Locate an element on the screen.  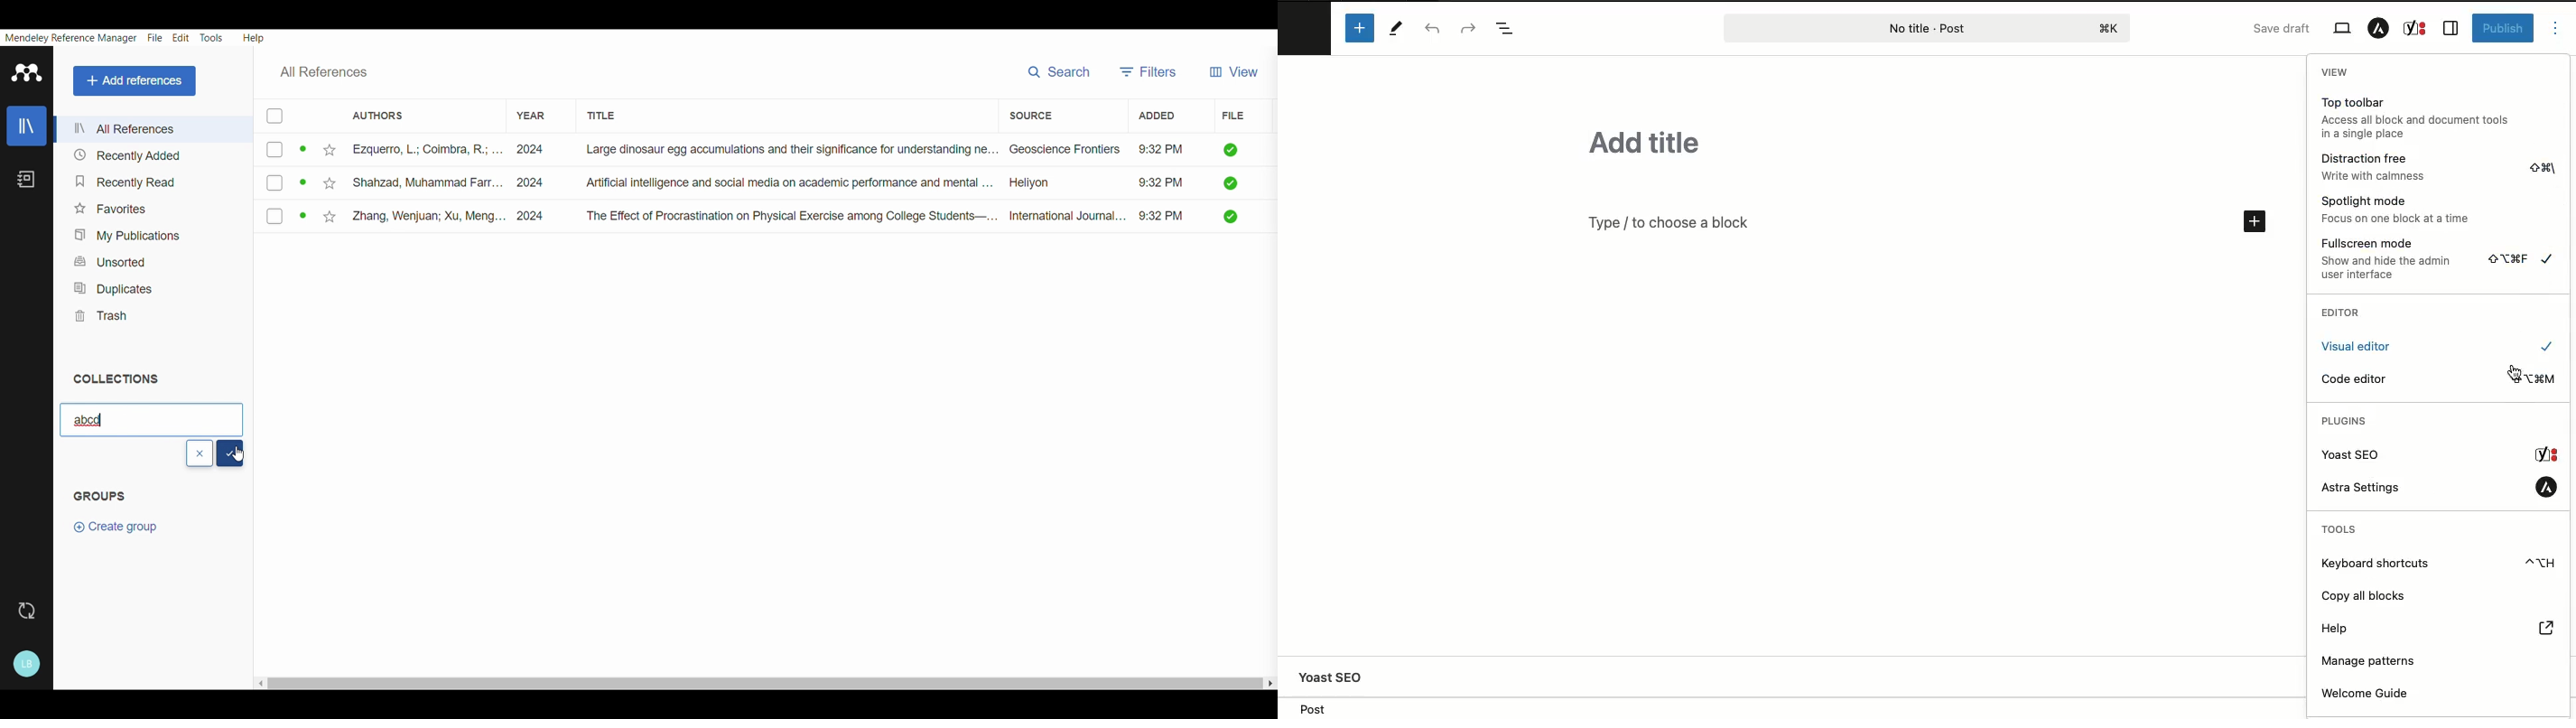
SOURCE is located at coordinates (1029, 114).